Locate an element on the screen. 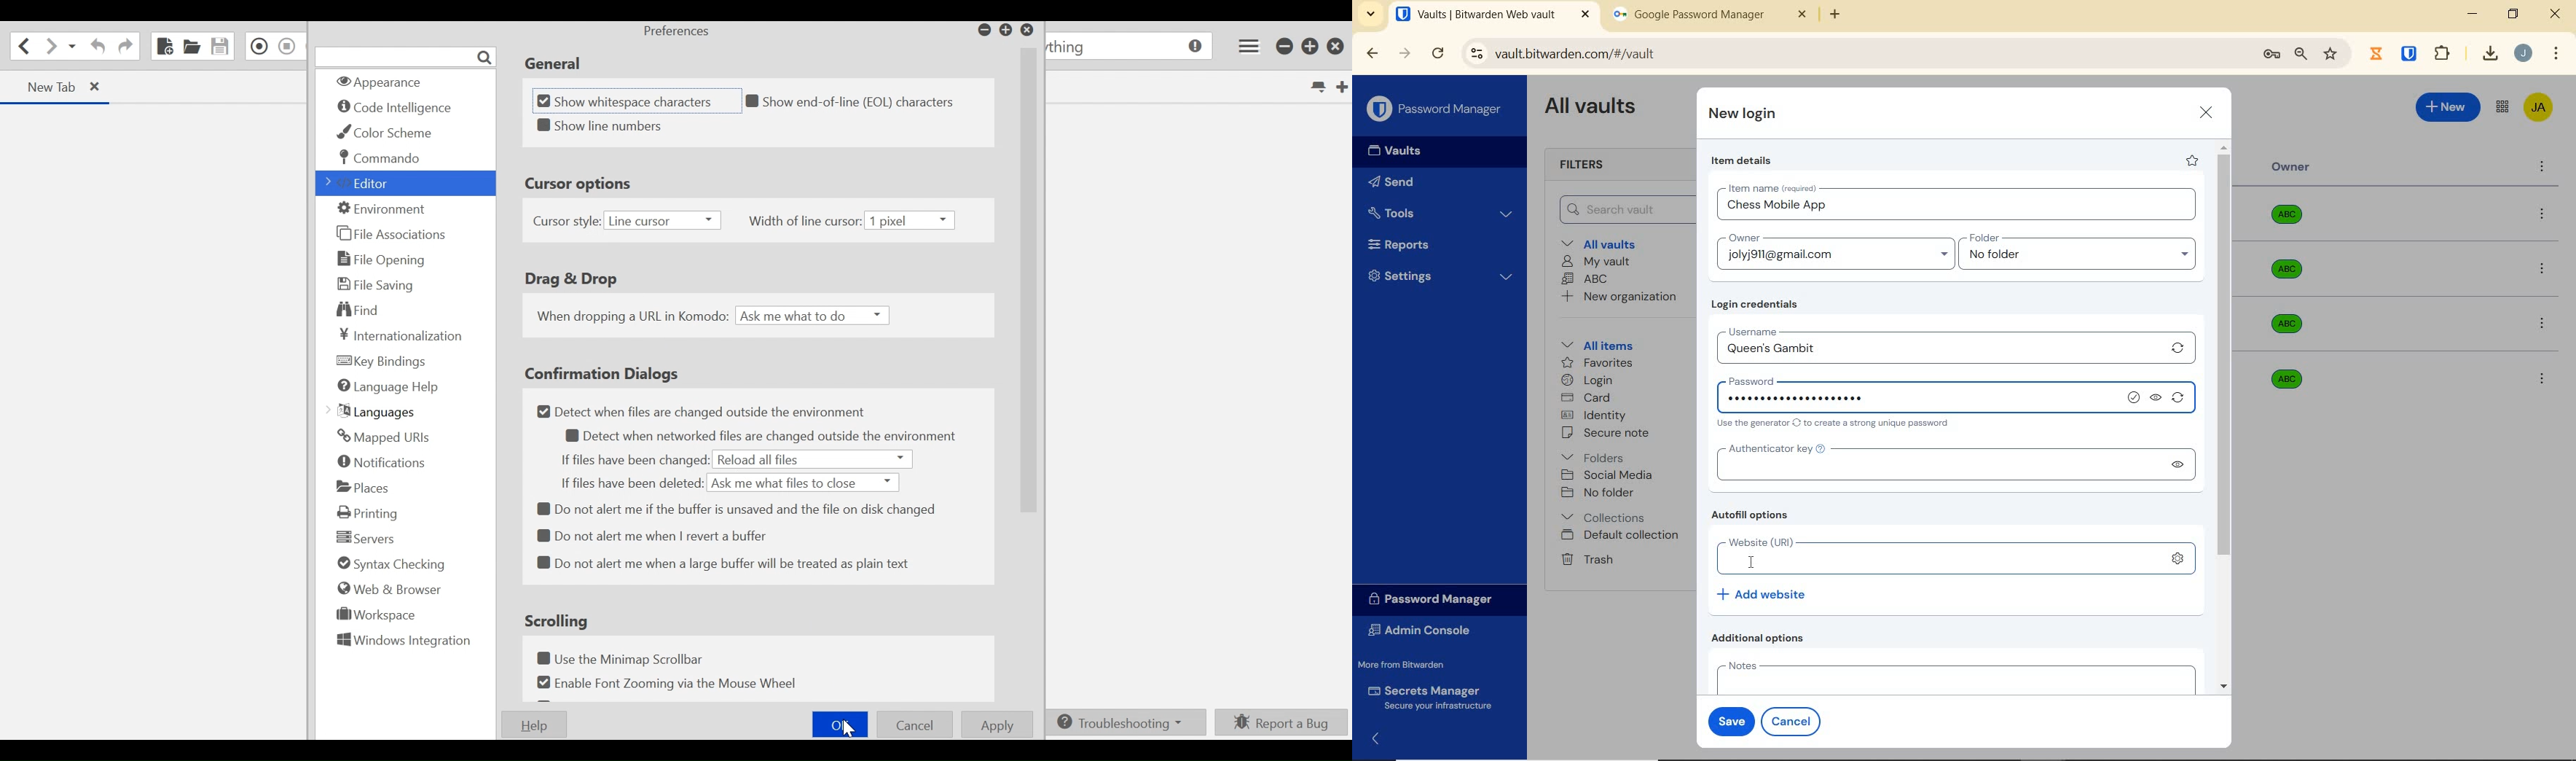  password is located at coordinates (1802, 378).